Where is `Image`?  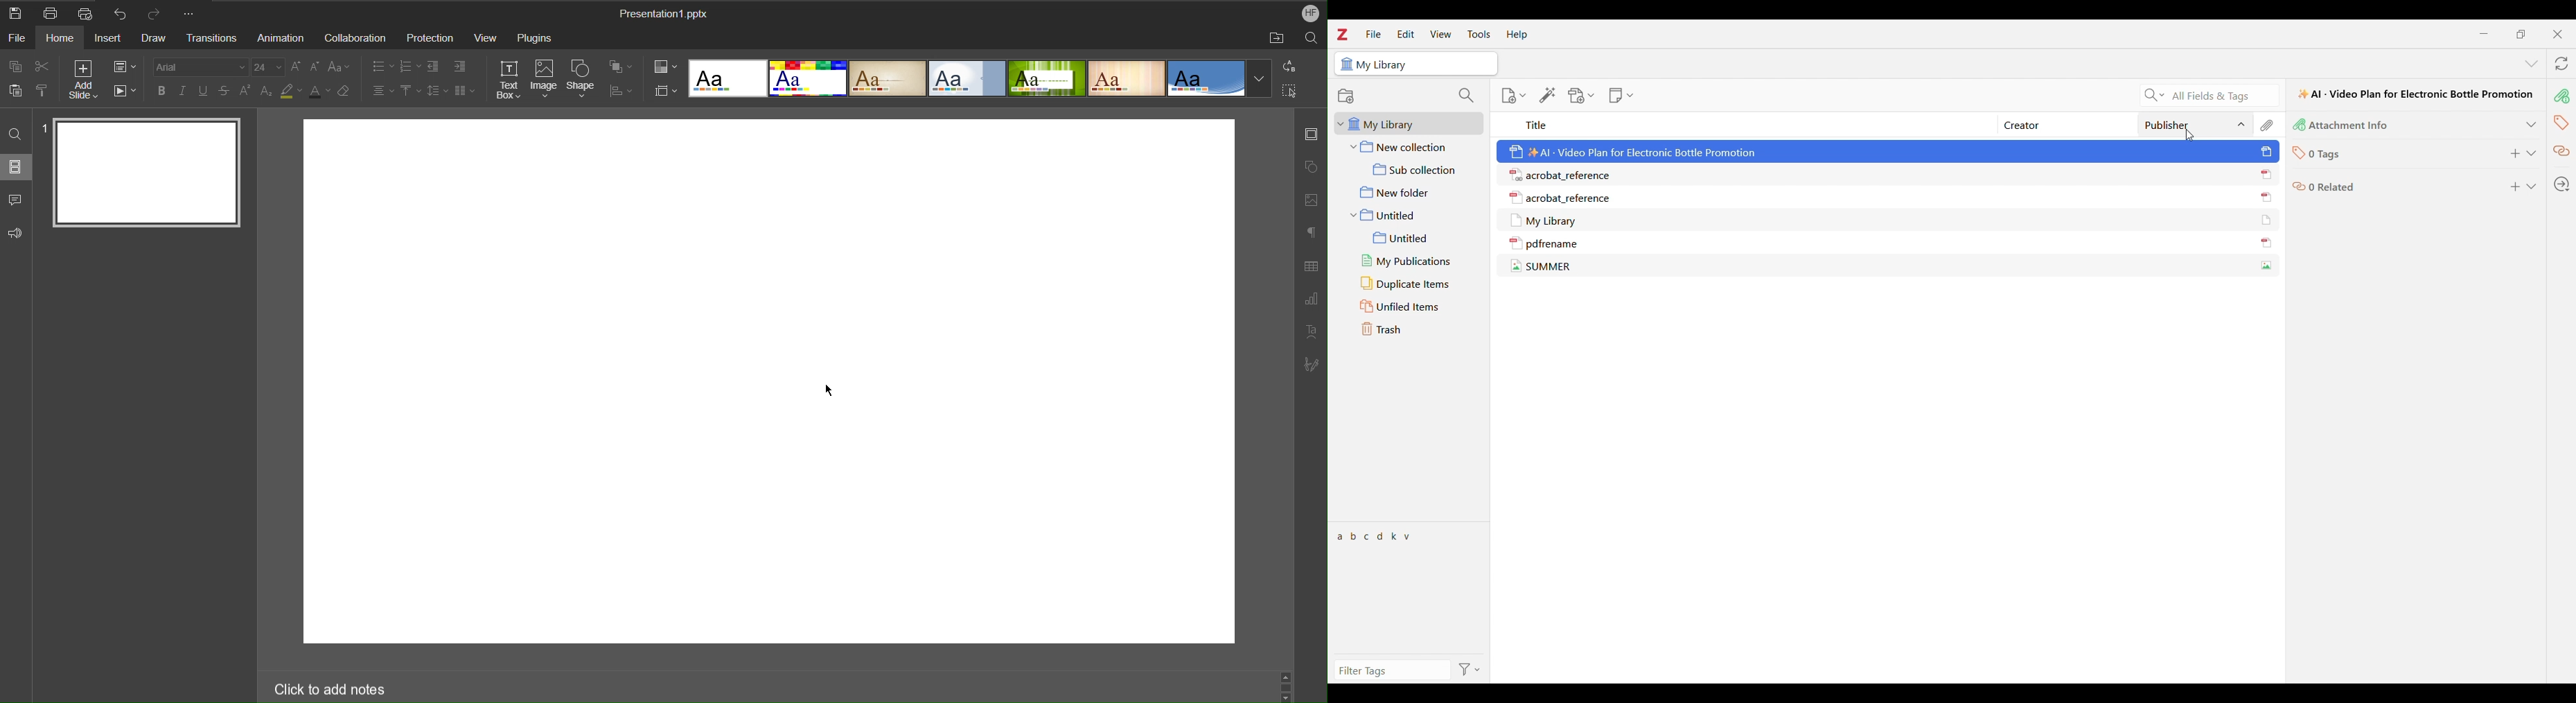 Image is located at coordinates (545, 80).